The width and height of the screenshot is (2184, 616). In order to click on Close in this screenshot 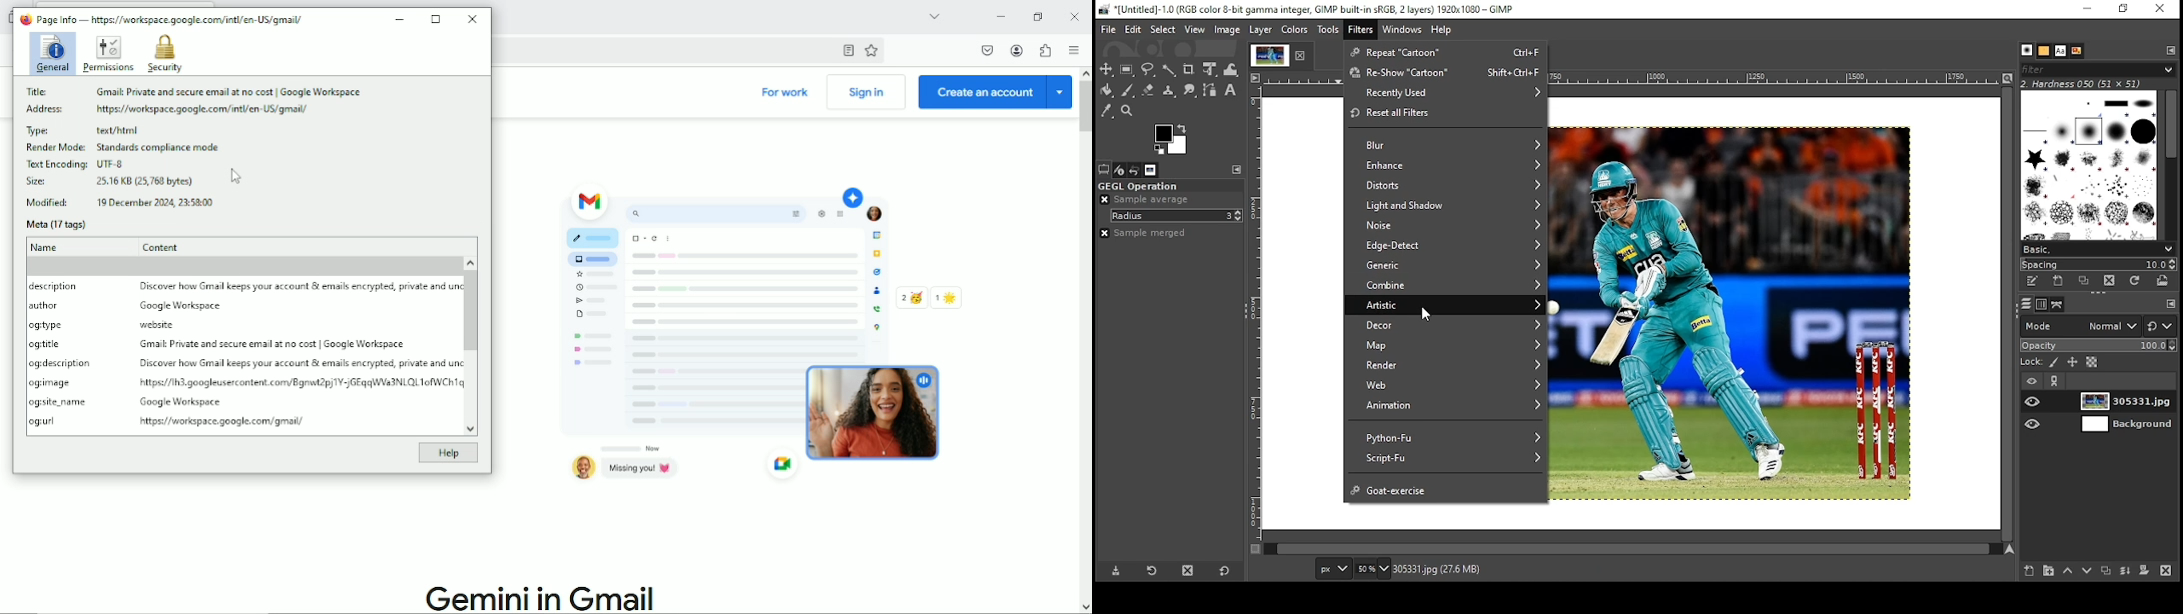, I will do `click(471, 19)`.